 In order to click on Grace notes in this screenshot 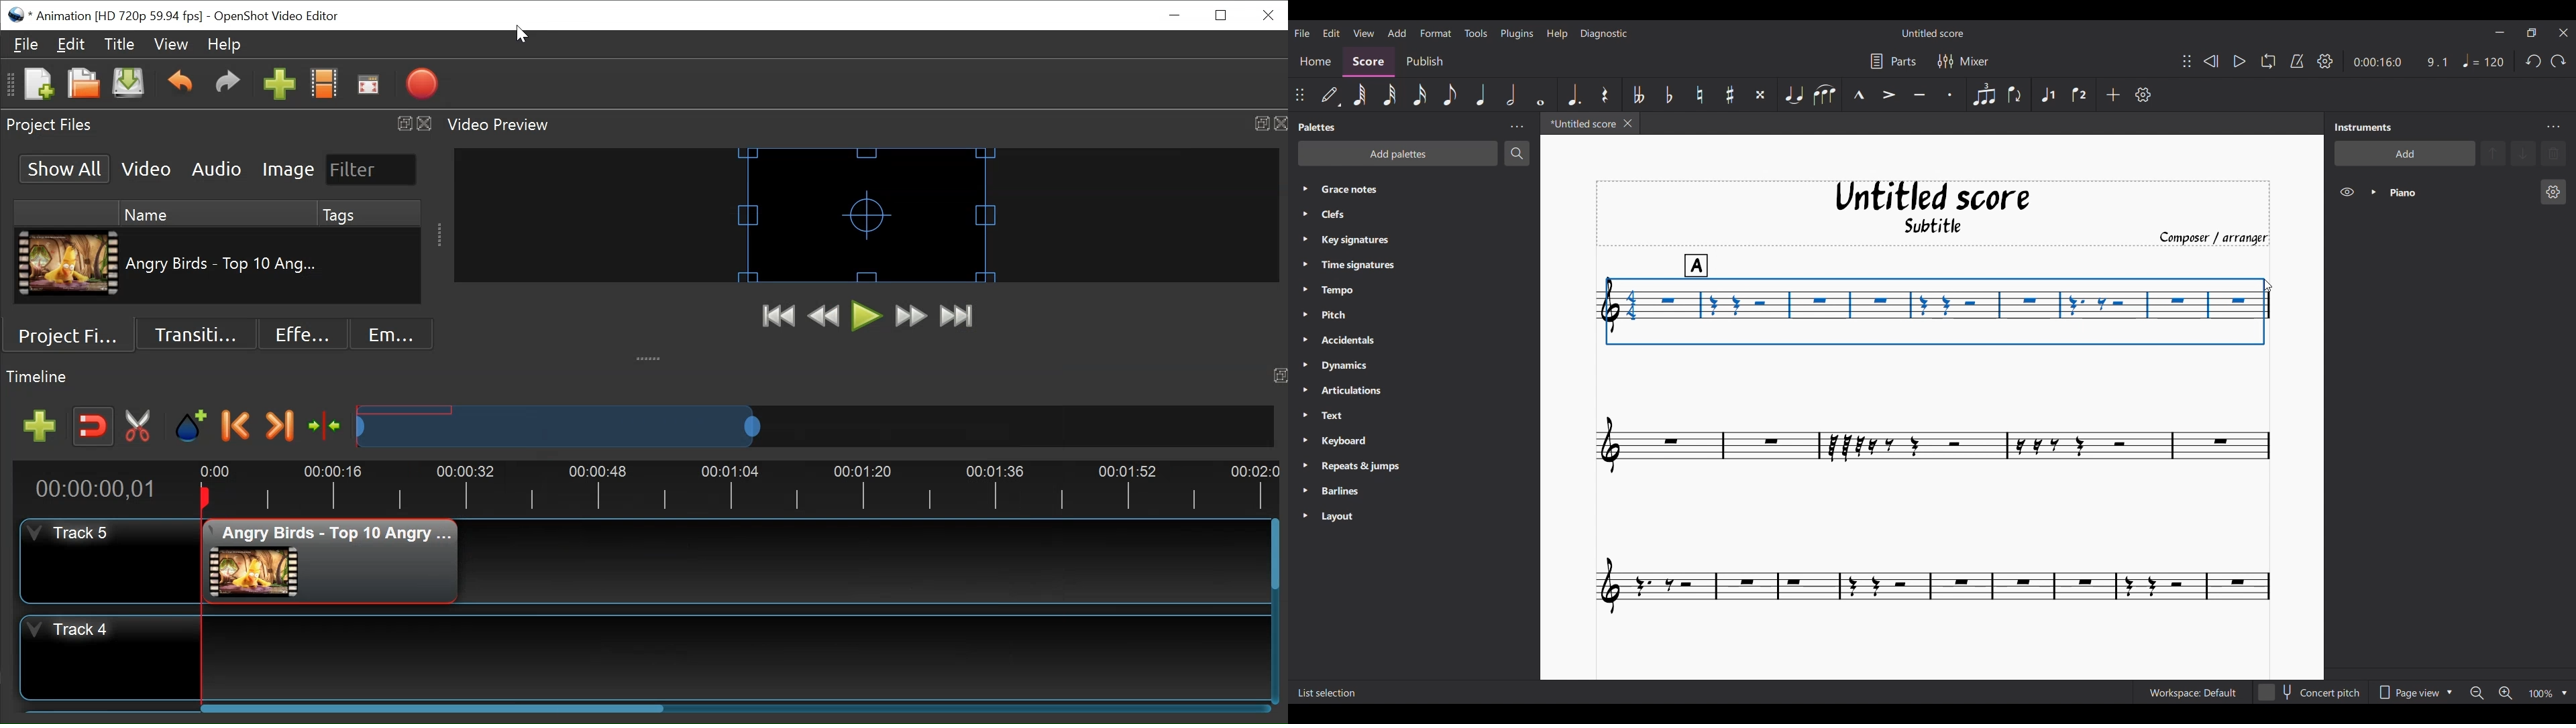, I will do `click(1424, 188)`.